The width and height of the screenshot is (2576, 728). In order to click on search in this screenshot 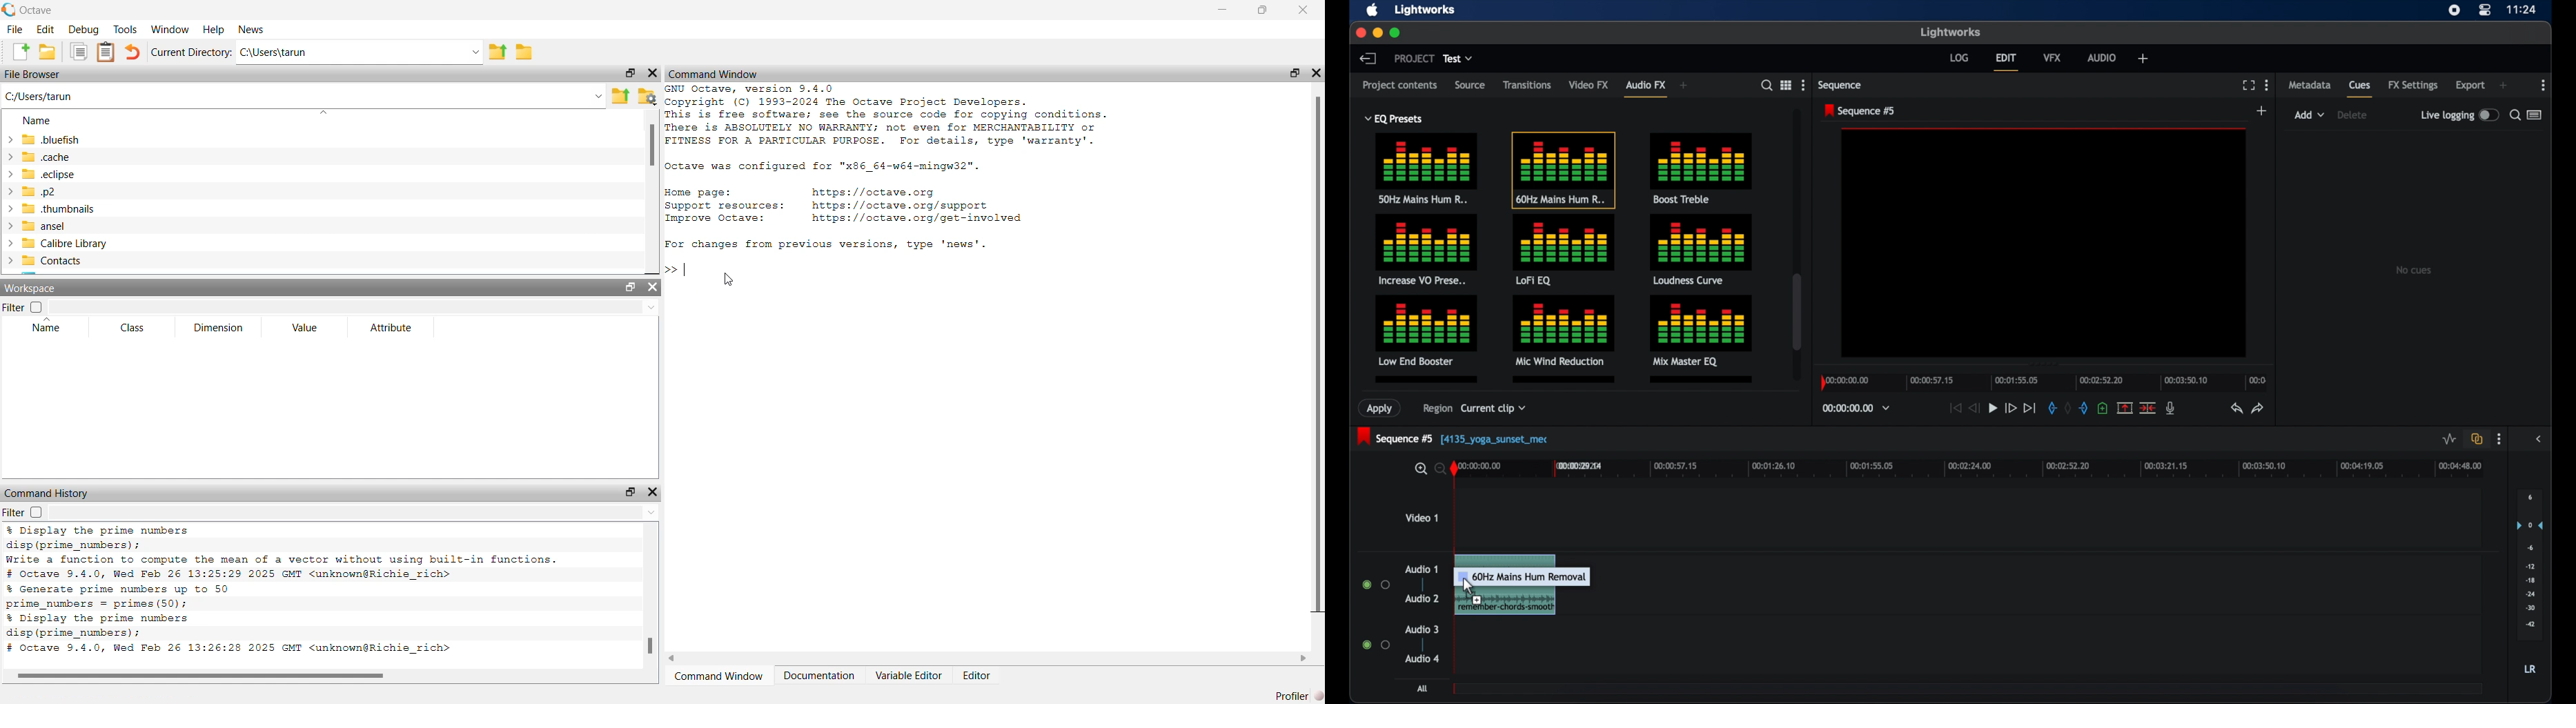, I will do `click(1767, 85)`.